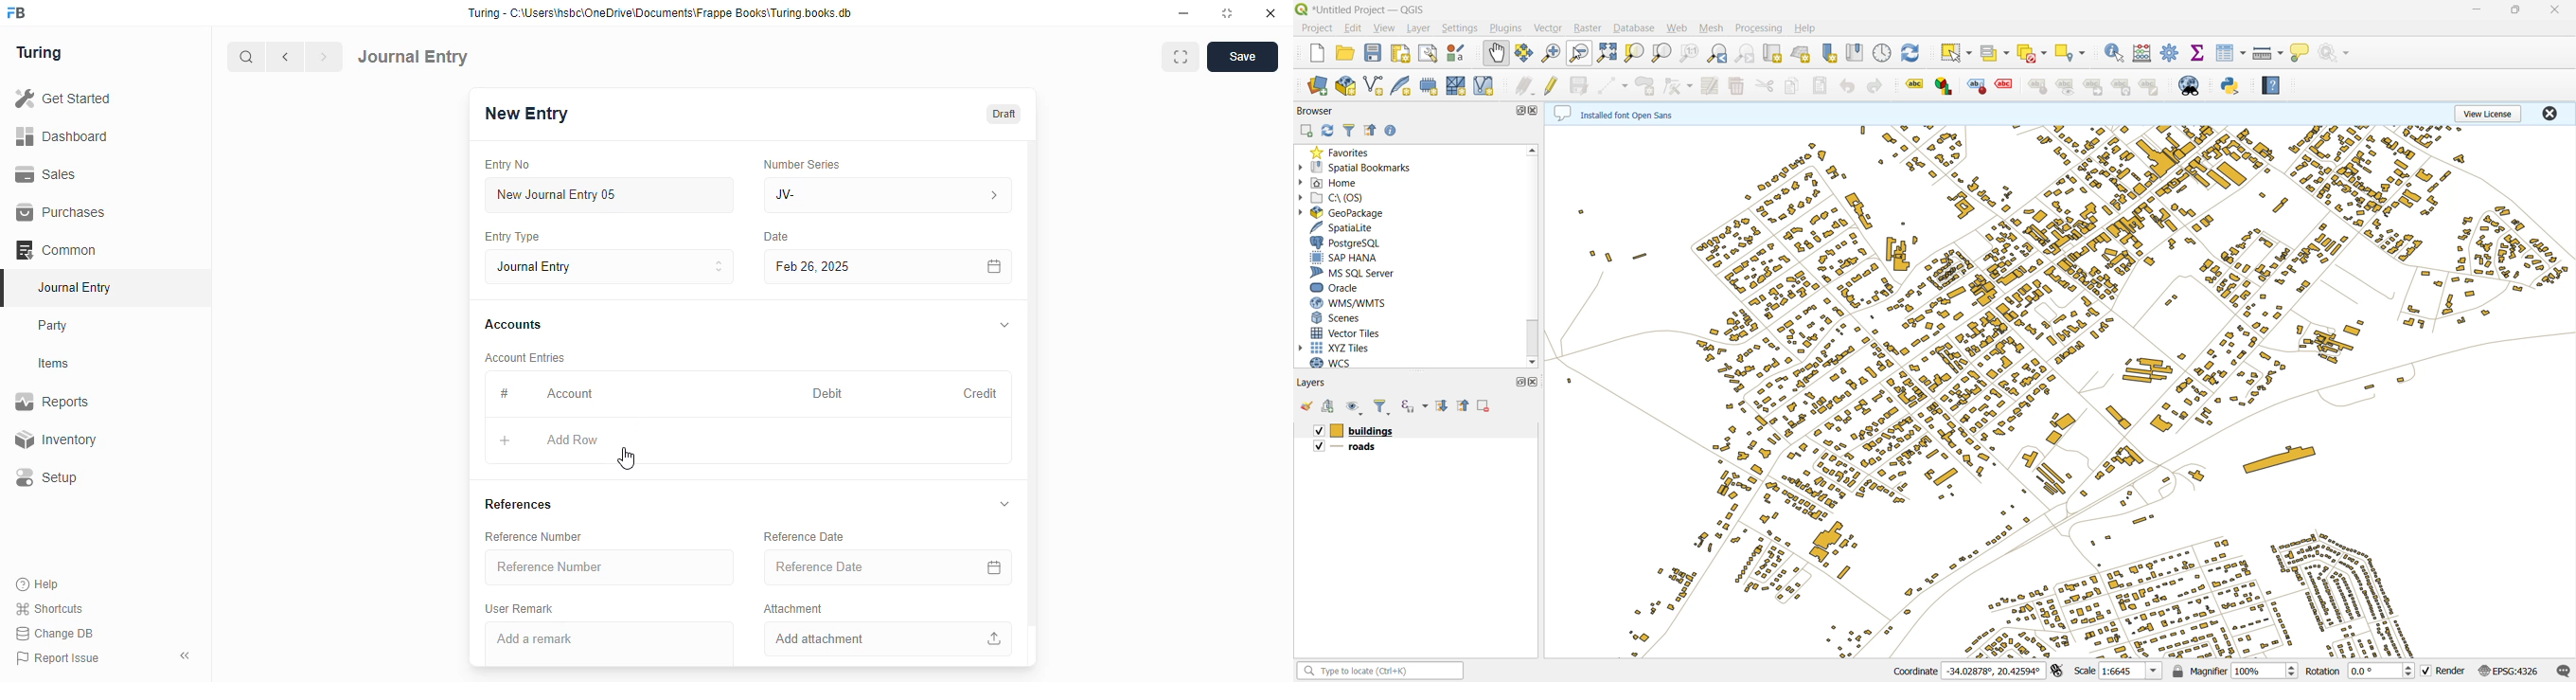 This screenshot has width=2576, height=700. Describe the element at coordinates (1550, 30) in the screenshot. I see `vector` at that location.